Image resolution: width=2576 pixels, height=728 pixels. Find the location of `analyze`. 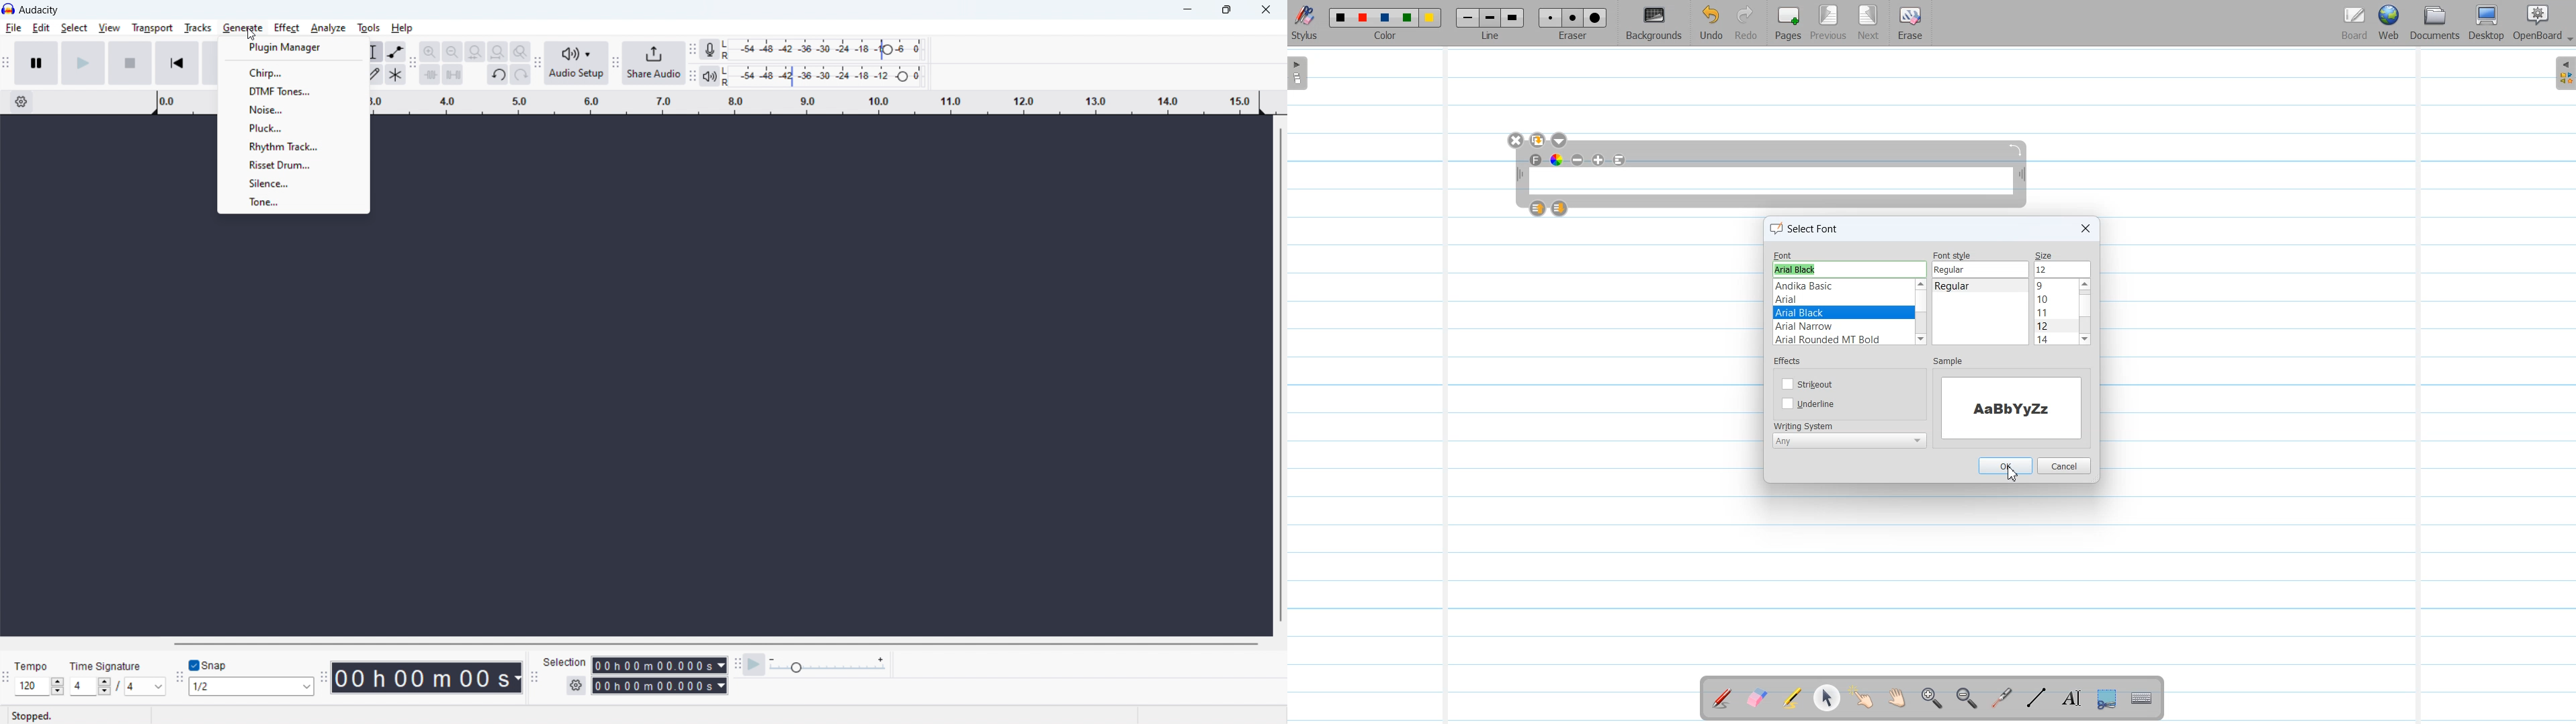

analyze is located at coordinates (329, 27).